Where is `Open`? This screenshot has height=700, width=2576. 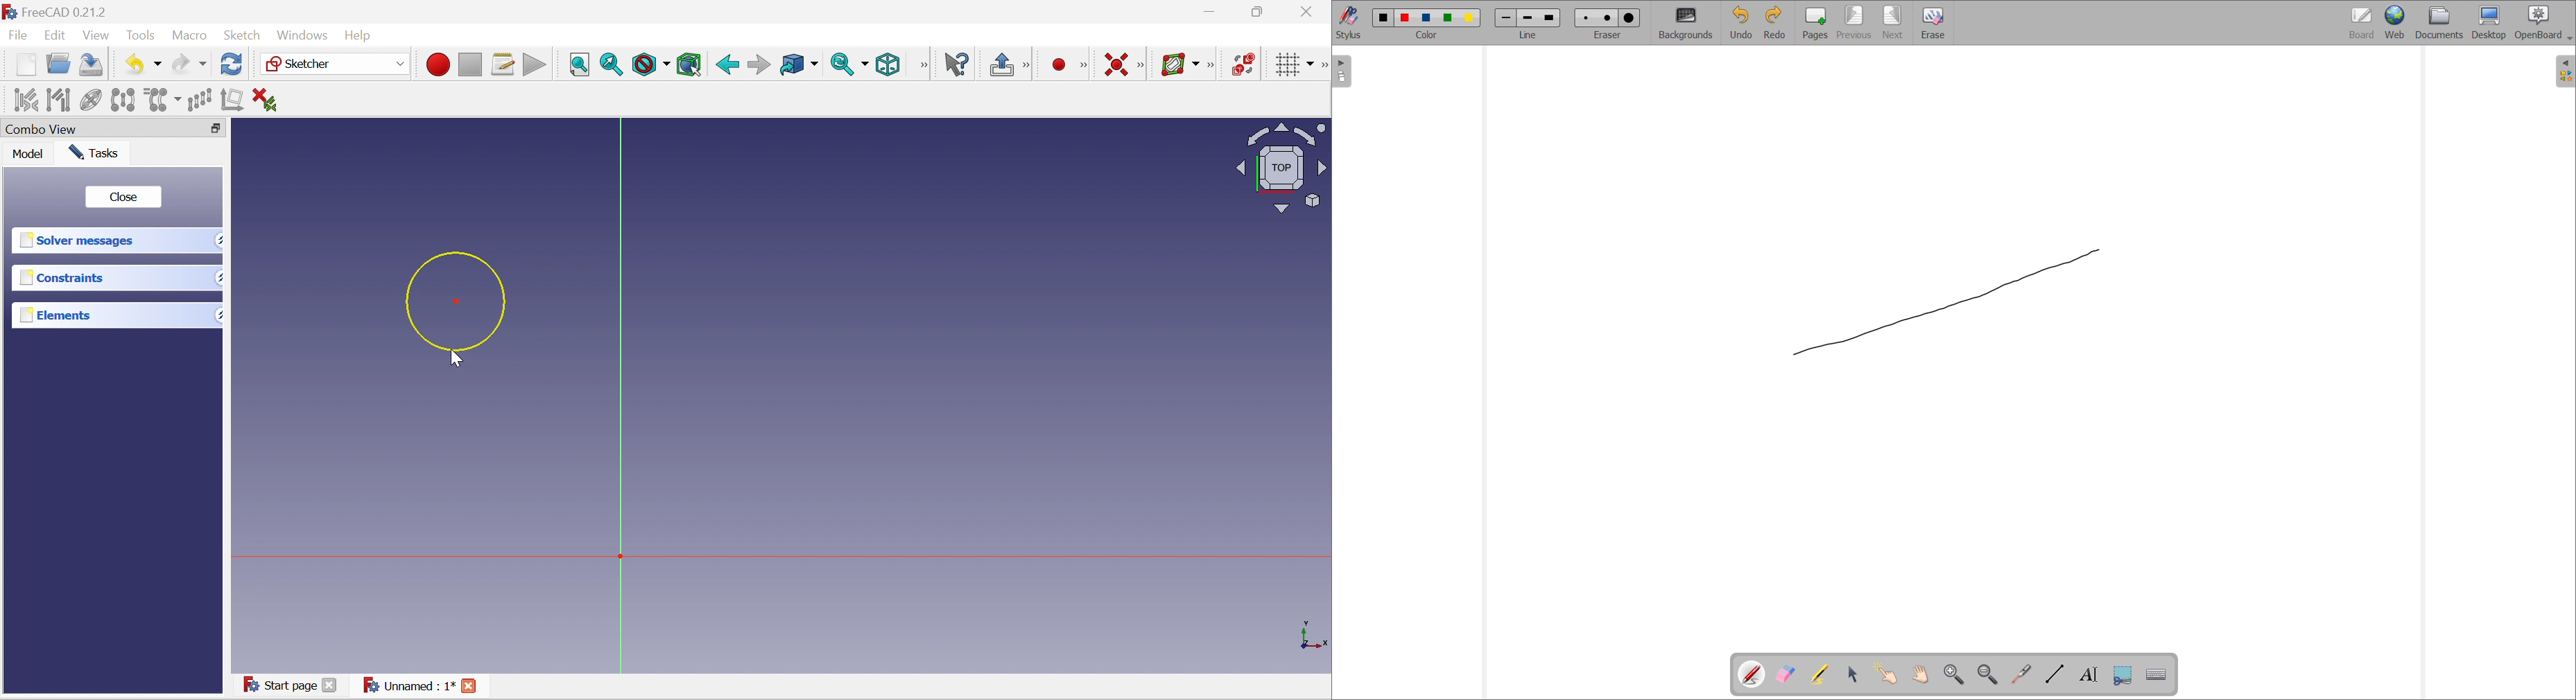
Open is located at coordinates (56, 62).